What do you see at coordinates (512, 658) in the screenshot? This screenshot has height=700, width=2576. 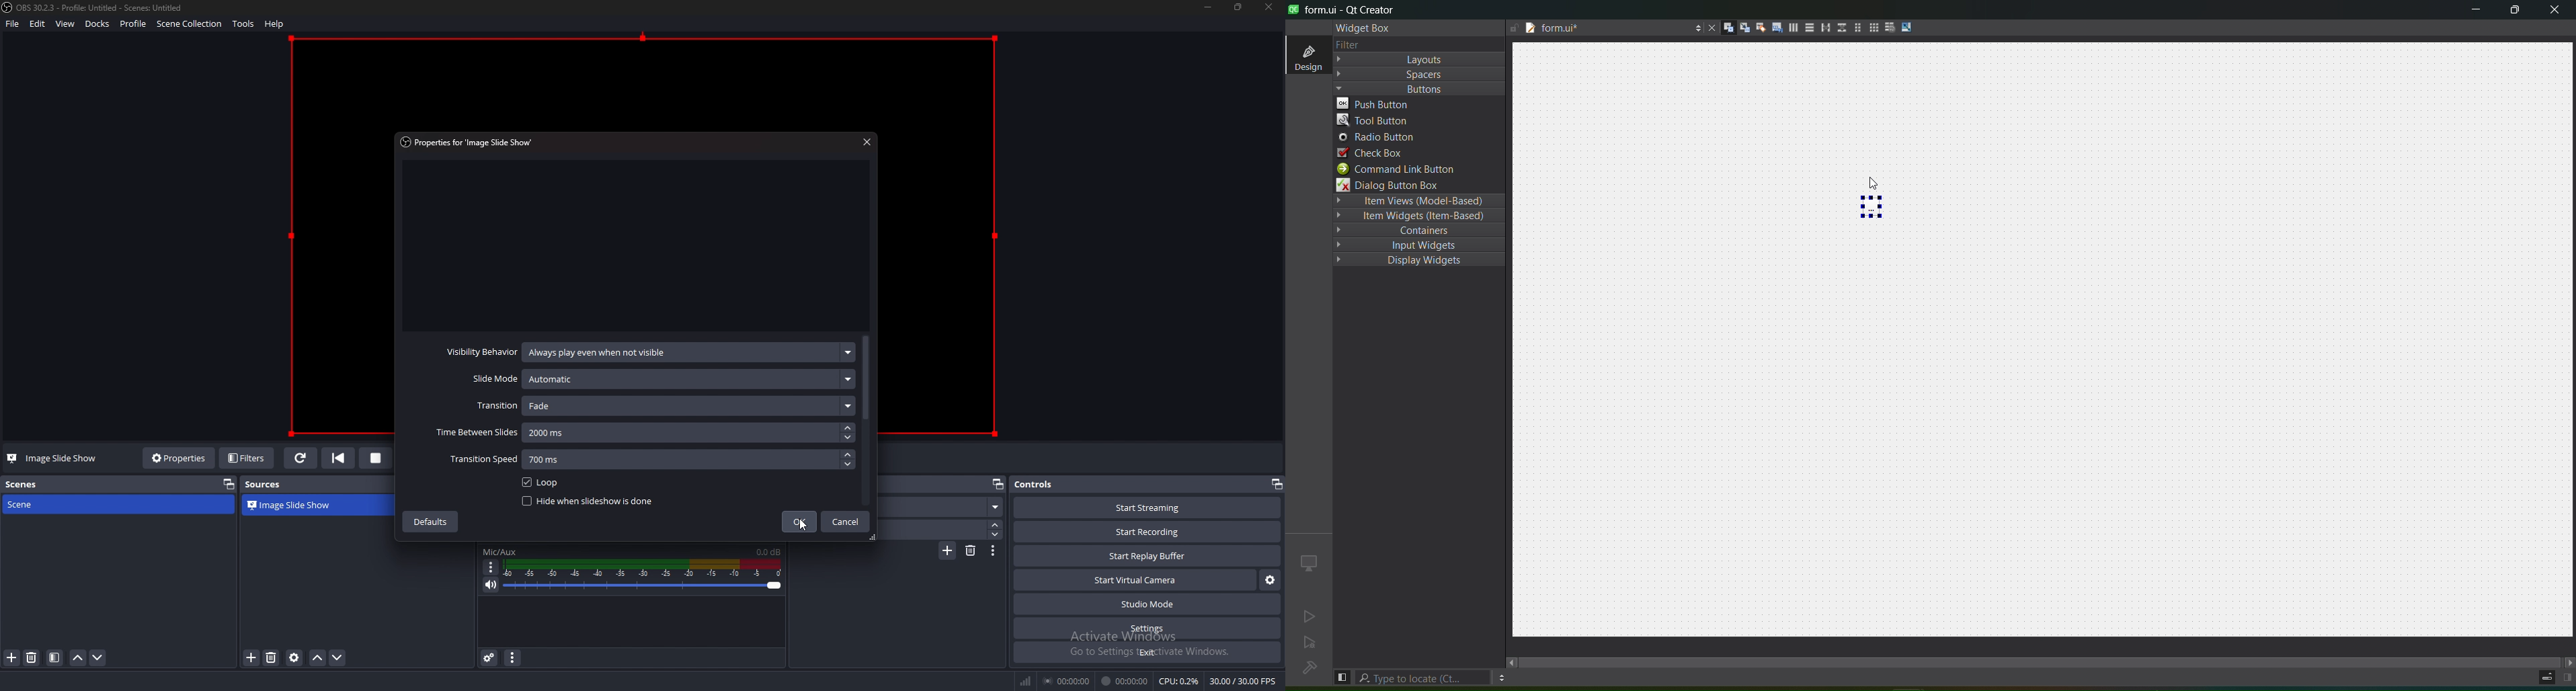 I see `audio mixer menu` at bounding box center [512, 658].